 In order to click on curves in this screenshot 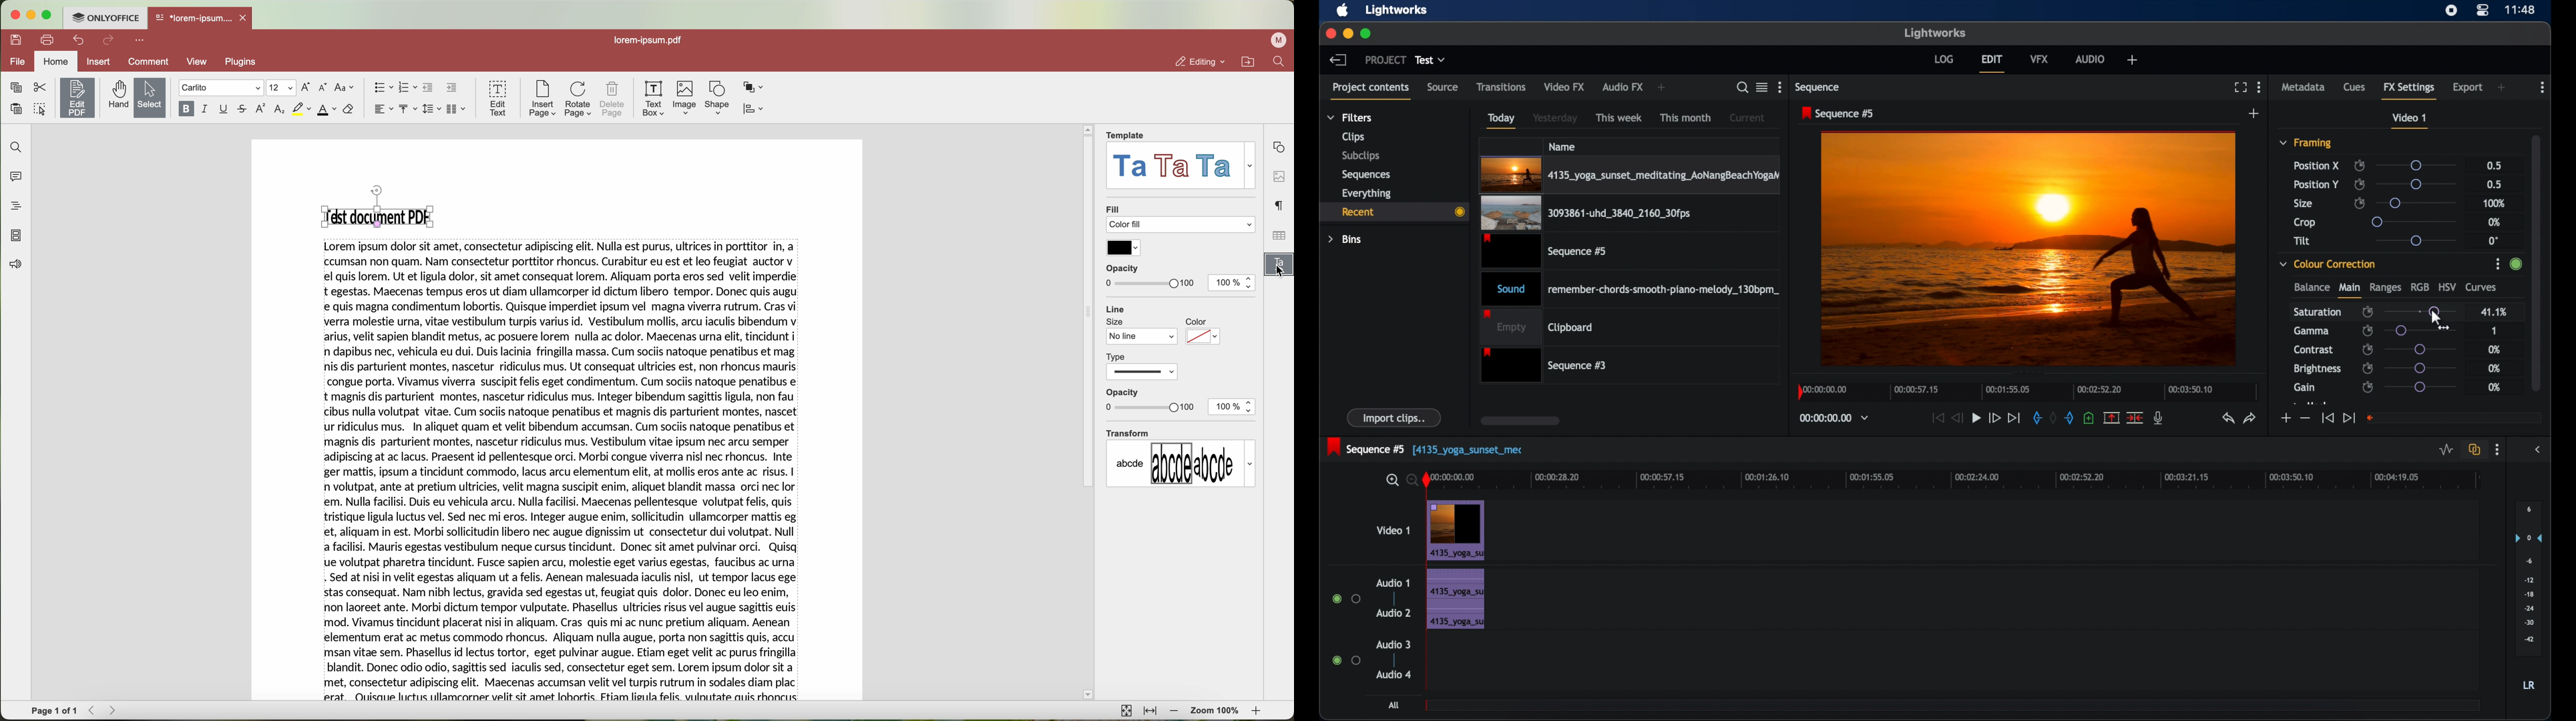, I will do `click(2483, 288)`.